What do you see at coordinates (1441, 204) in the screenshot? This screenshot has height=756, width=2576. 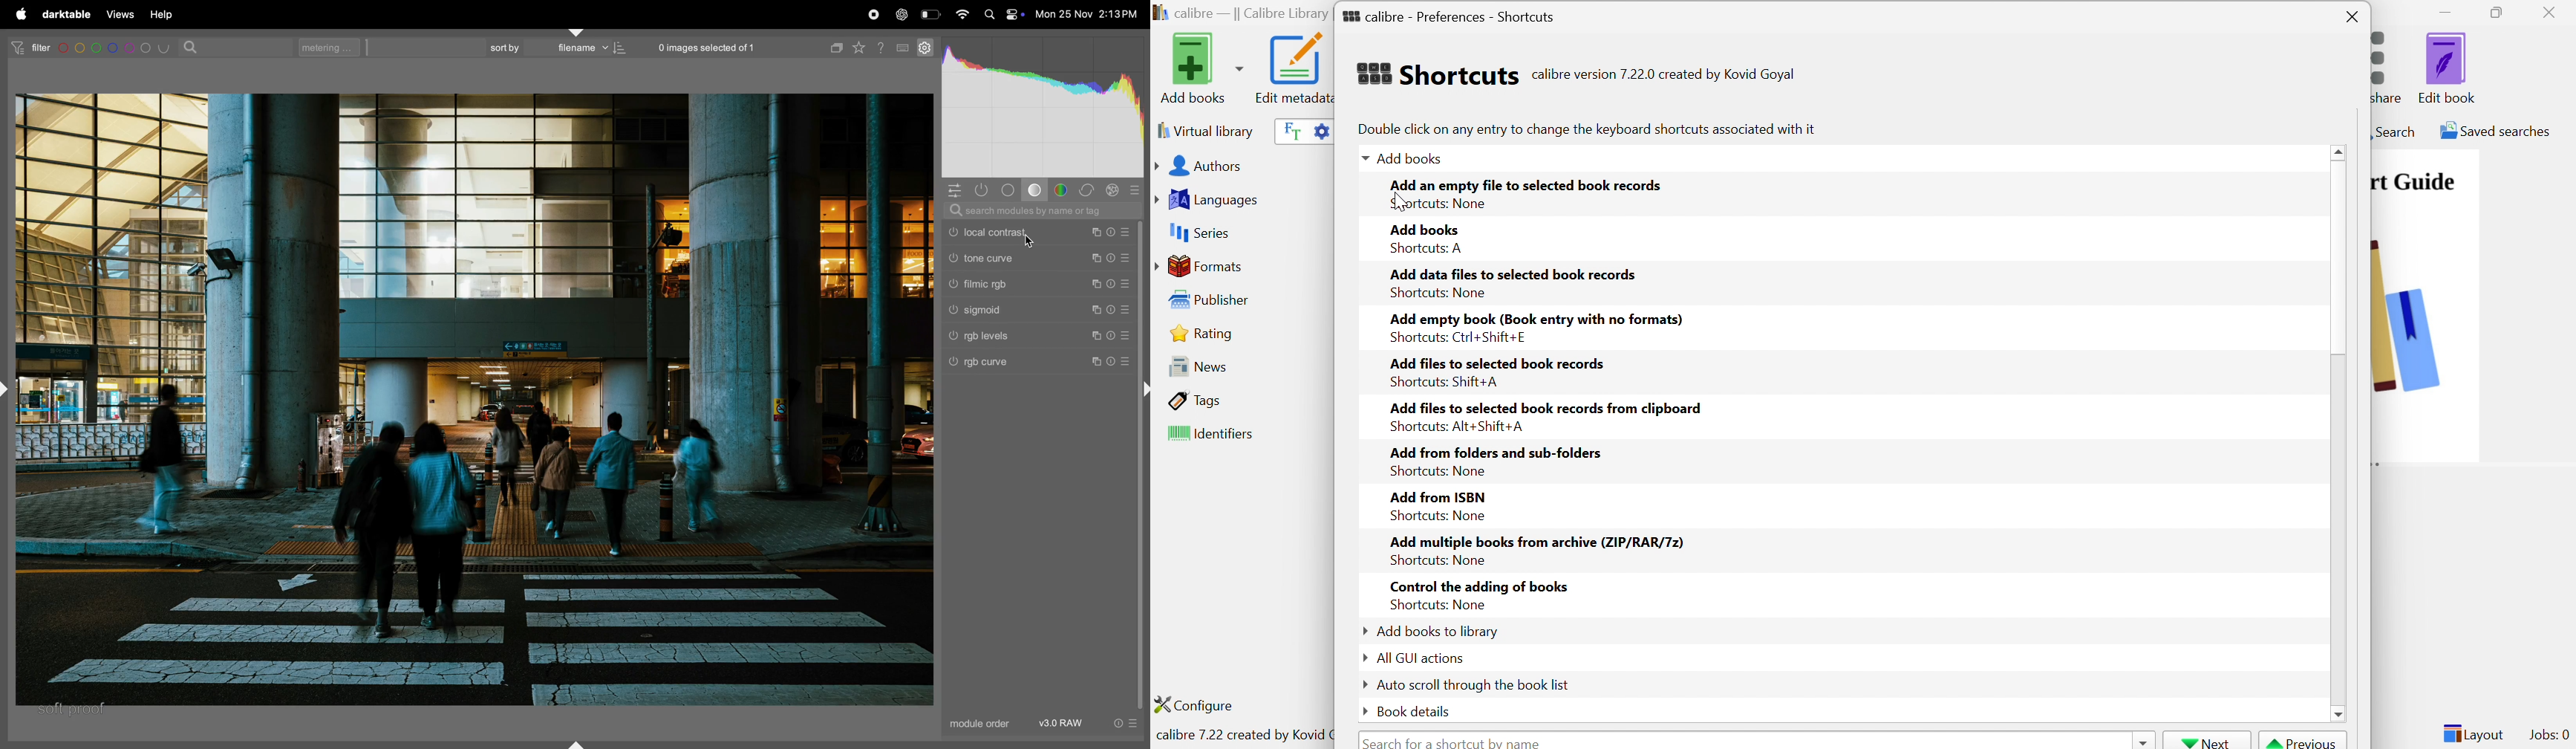 I see `Shortcuts none` at bounding box center [1441, 204].